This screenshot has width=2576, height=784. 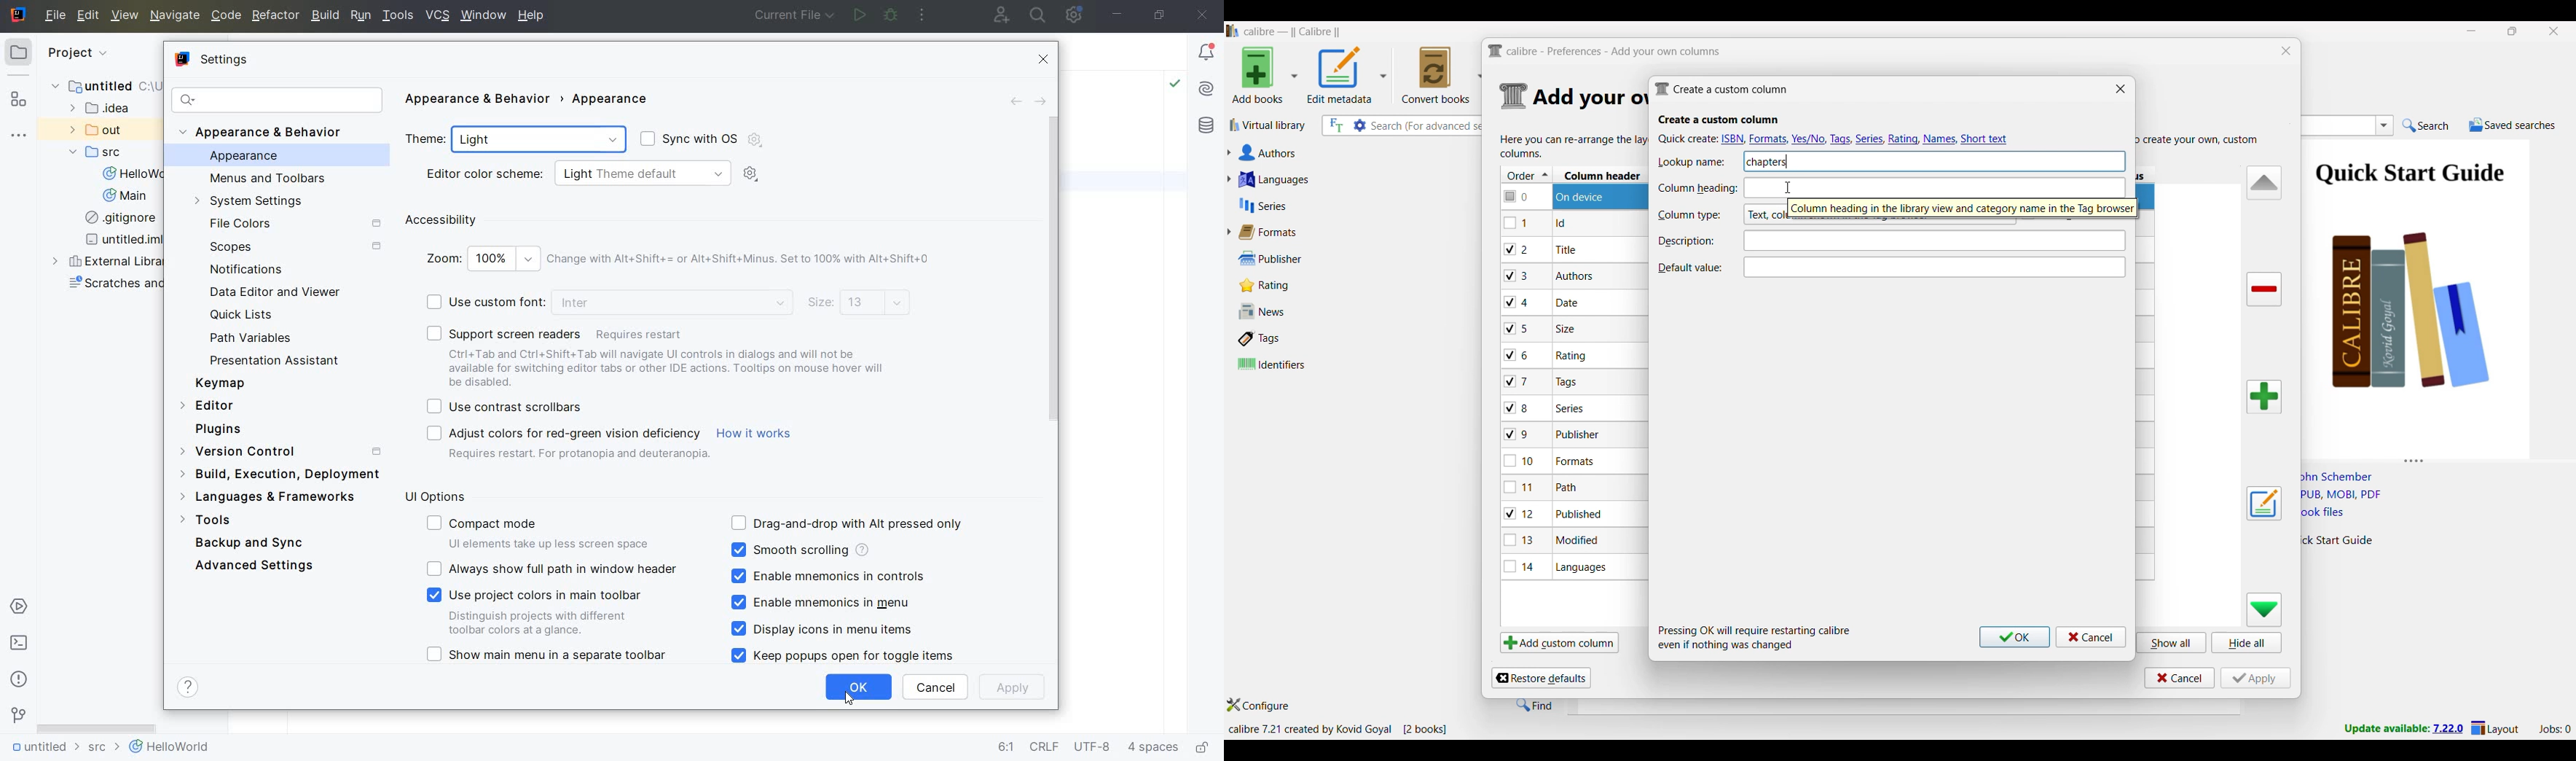 What do you see at coordinates (1287, 259) in the screenshot?
I see `Publisher` at bounding box center [1287, 259].